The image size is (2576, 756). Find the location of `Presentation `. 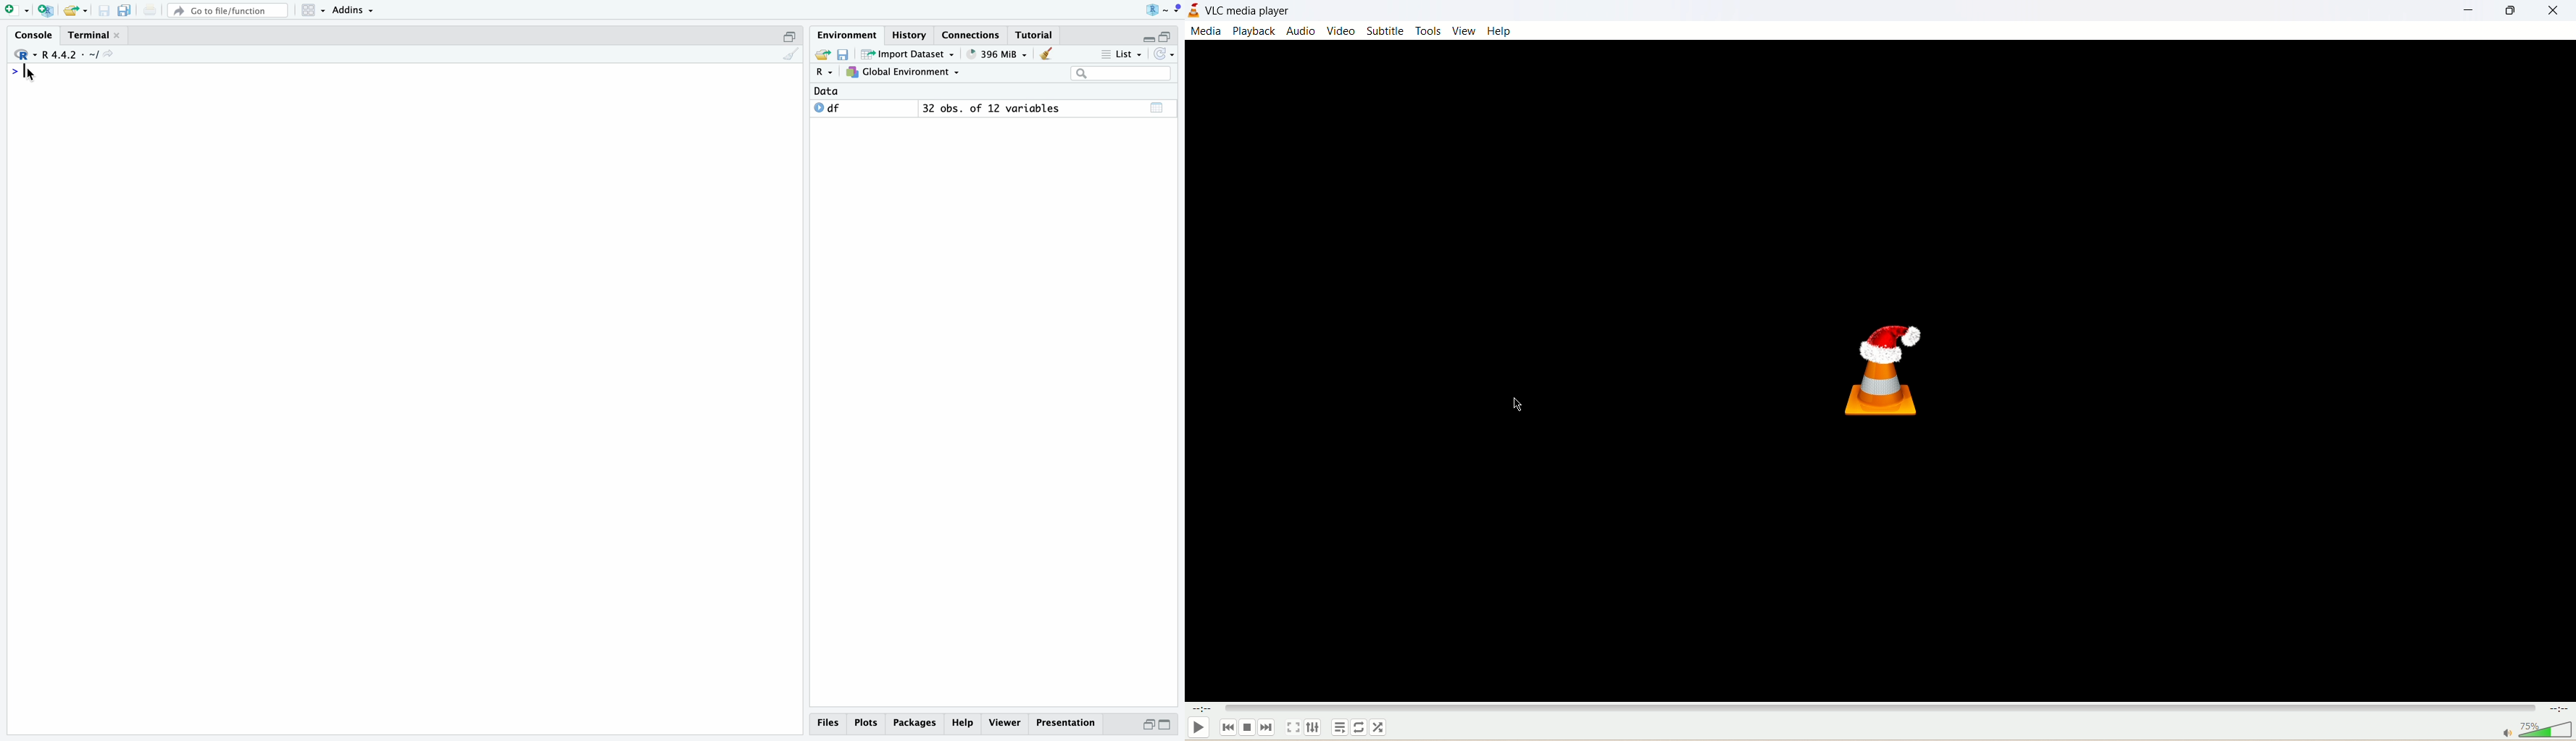

Presentation  is located at coordinates (1067, 723).